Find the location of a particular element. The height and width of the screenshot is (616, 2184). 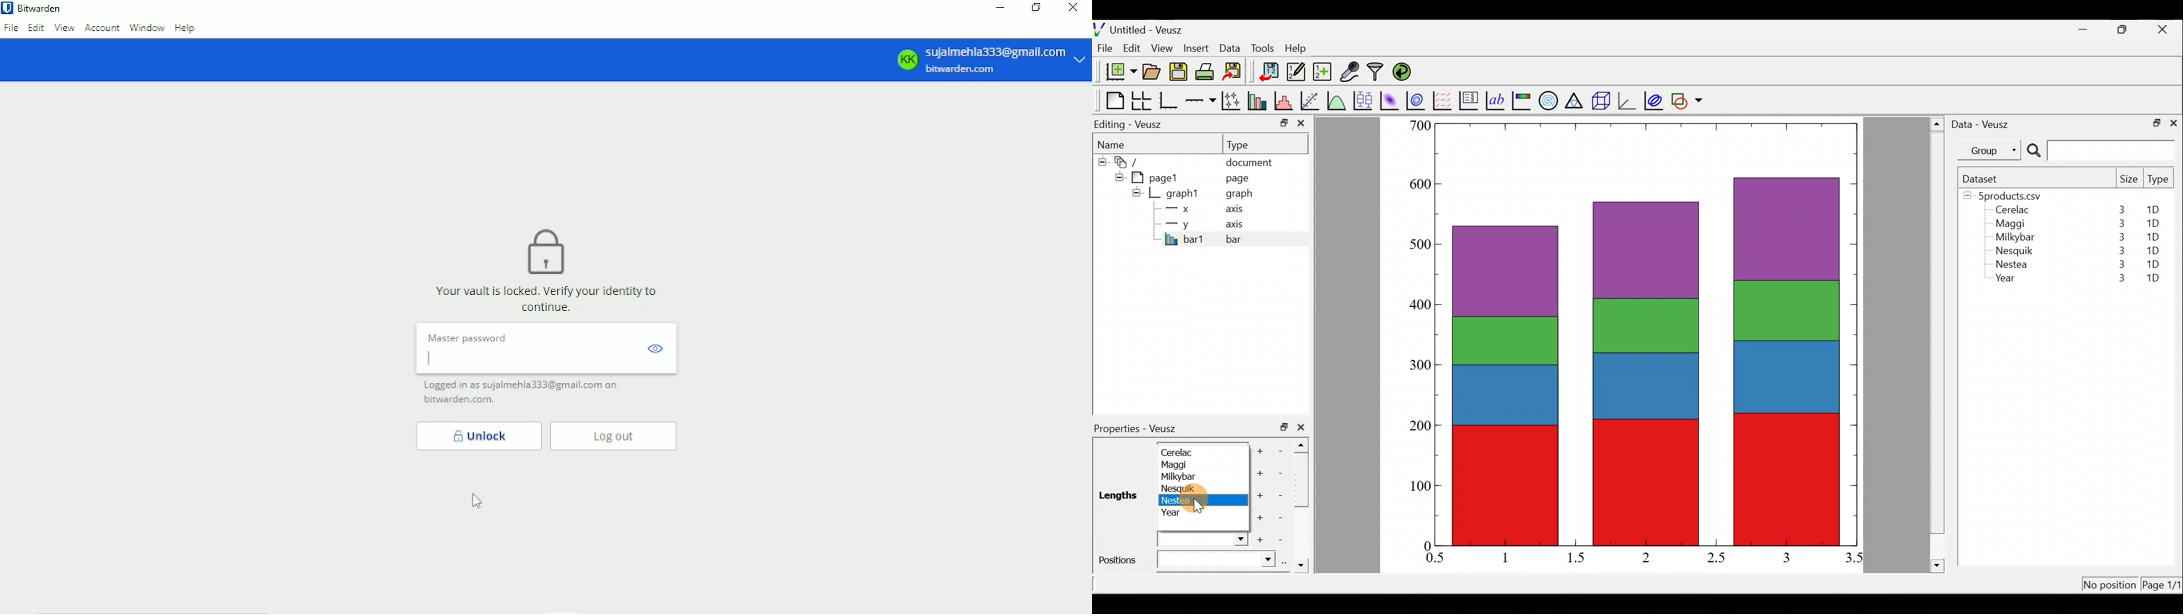

Edit is located at coordinates (37, 28).